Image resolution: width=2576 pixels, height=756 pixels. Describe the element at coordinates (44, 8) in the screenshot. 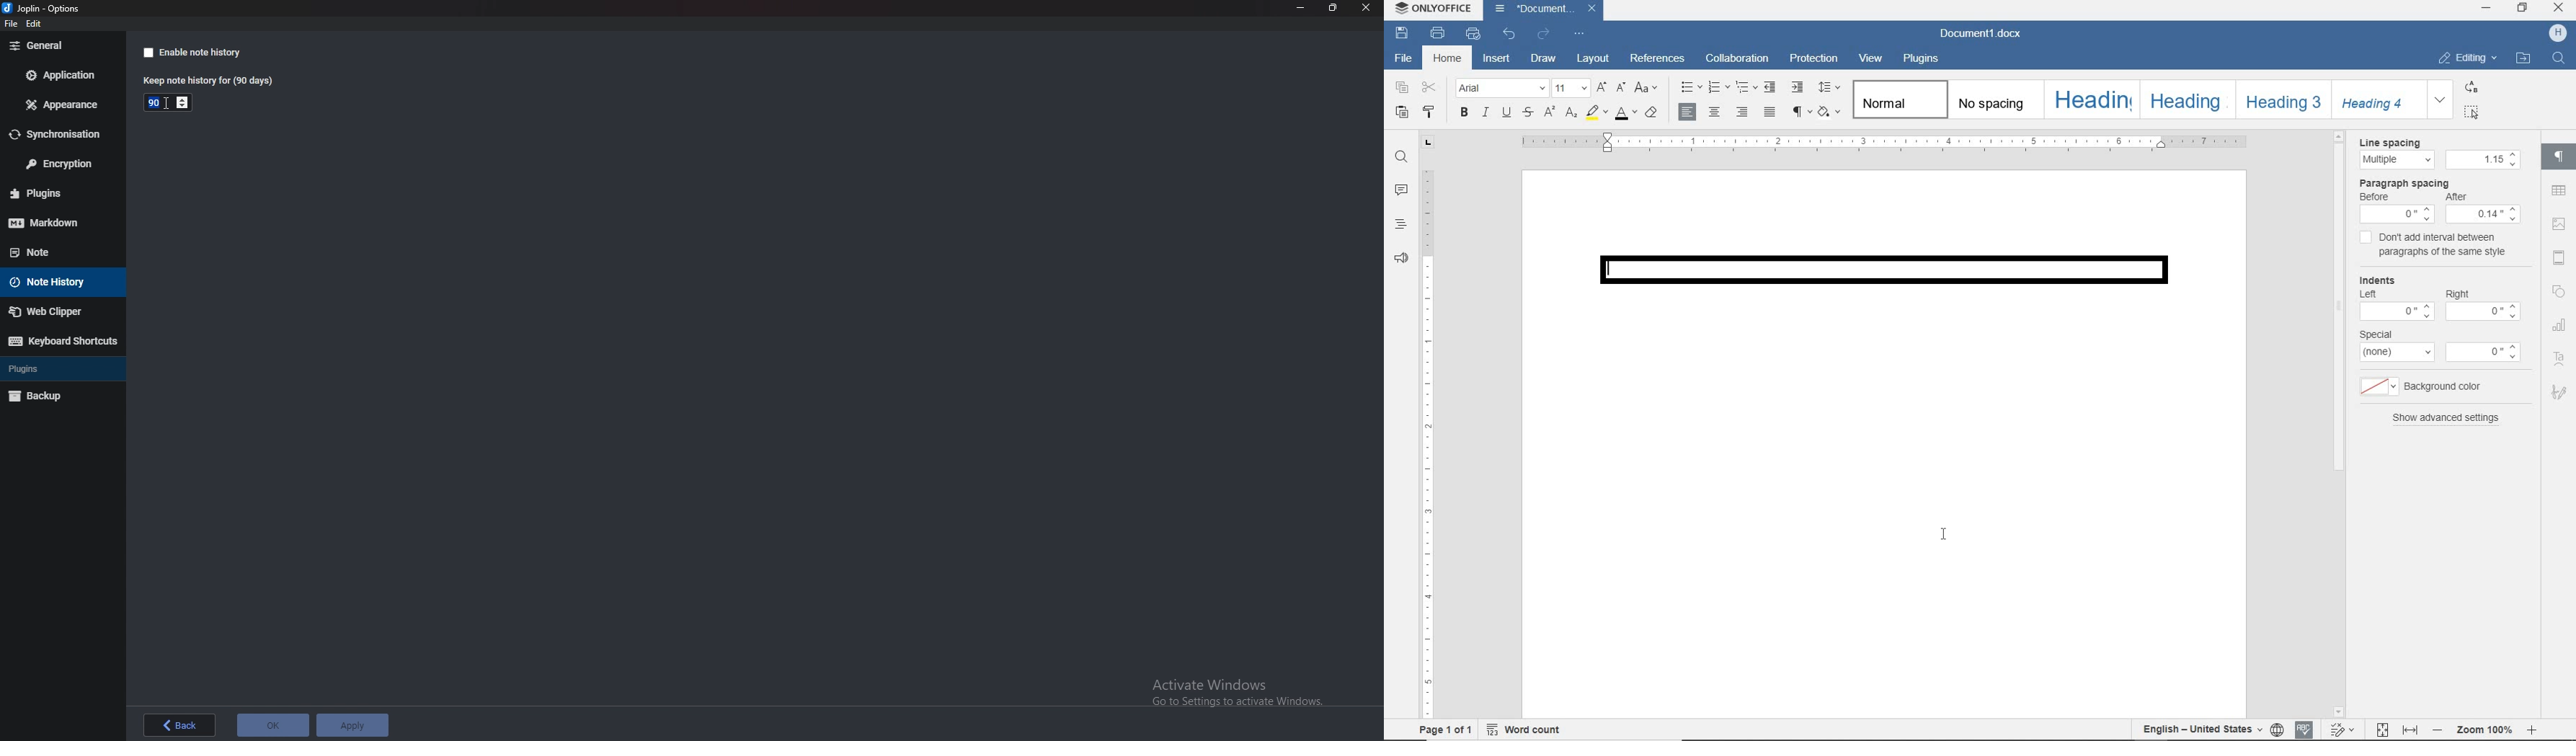

I see `options` at that location.